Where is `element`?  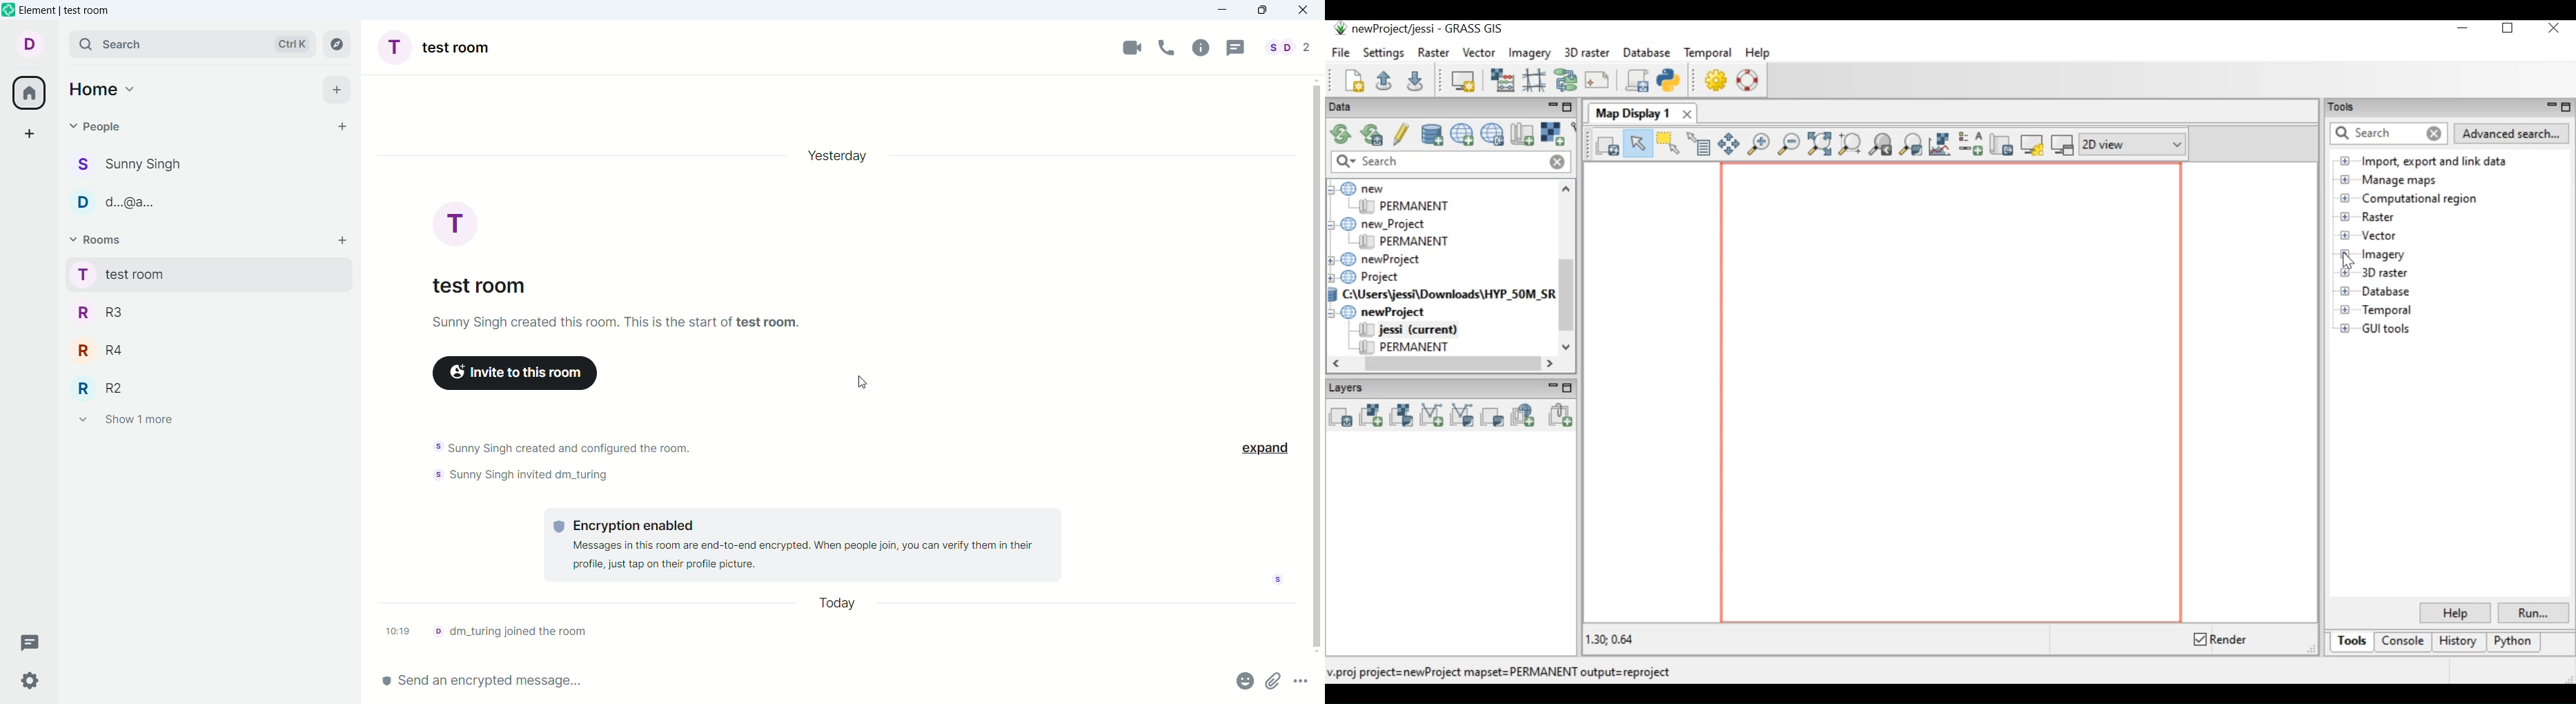 element is located at coordinates (81, 10).